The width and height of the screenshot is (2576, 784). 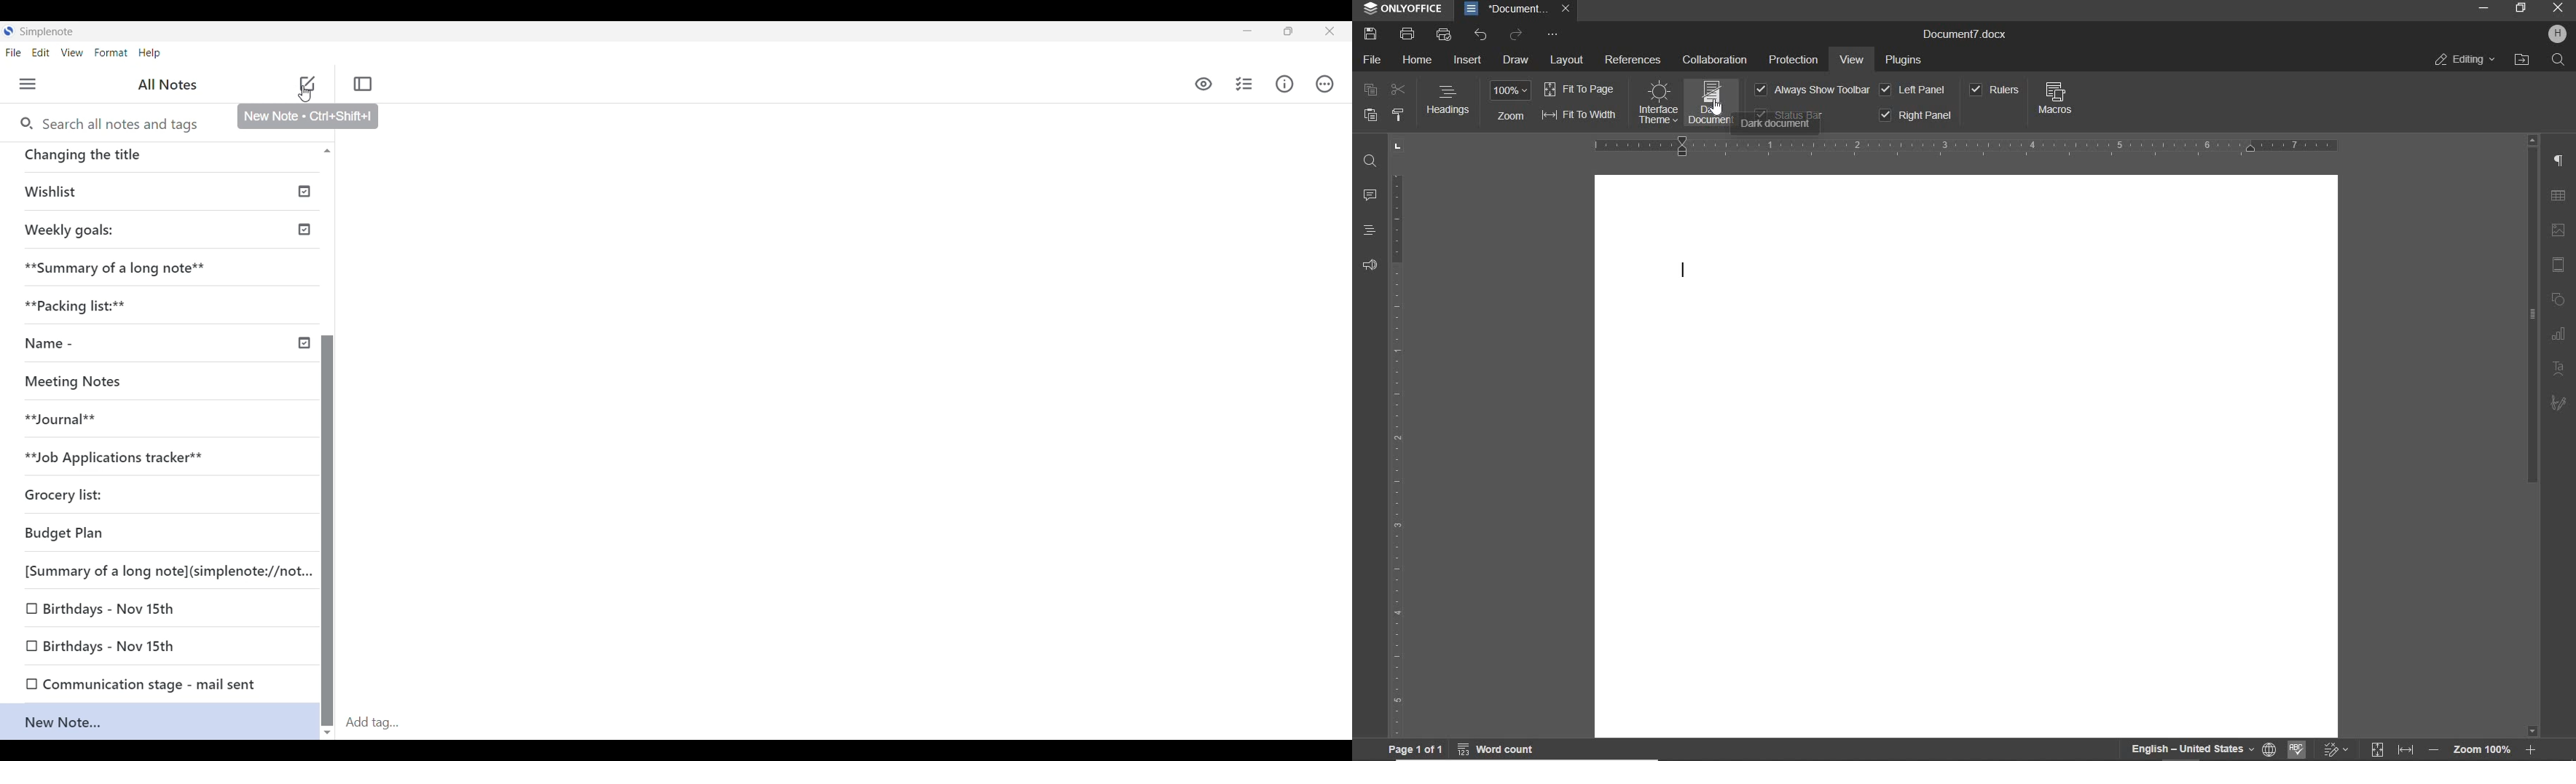 What do you see at coordinates (113, 267) in the screenshot?
I see `Summary of a long note` at bounding box center [113, 267].